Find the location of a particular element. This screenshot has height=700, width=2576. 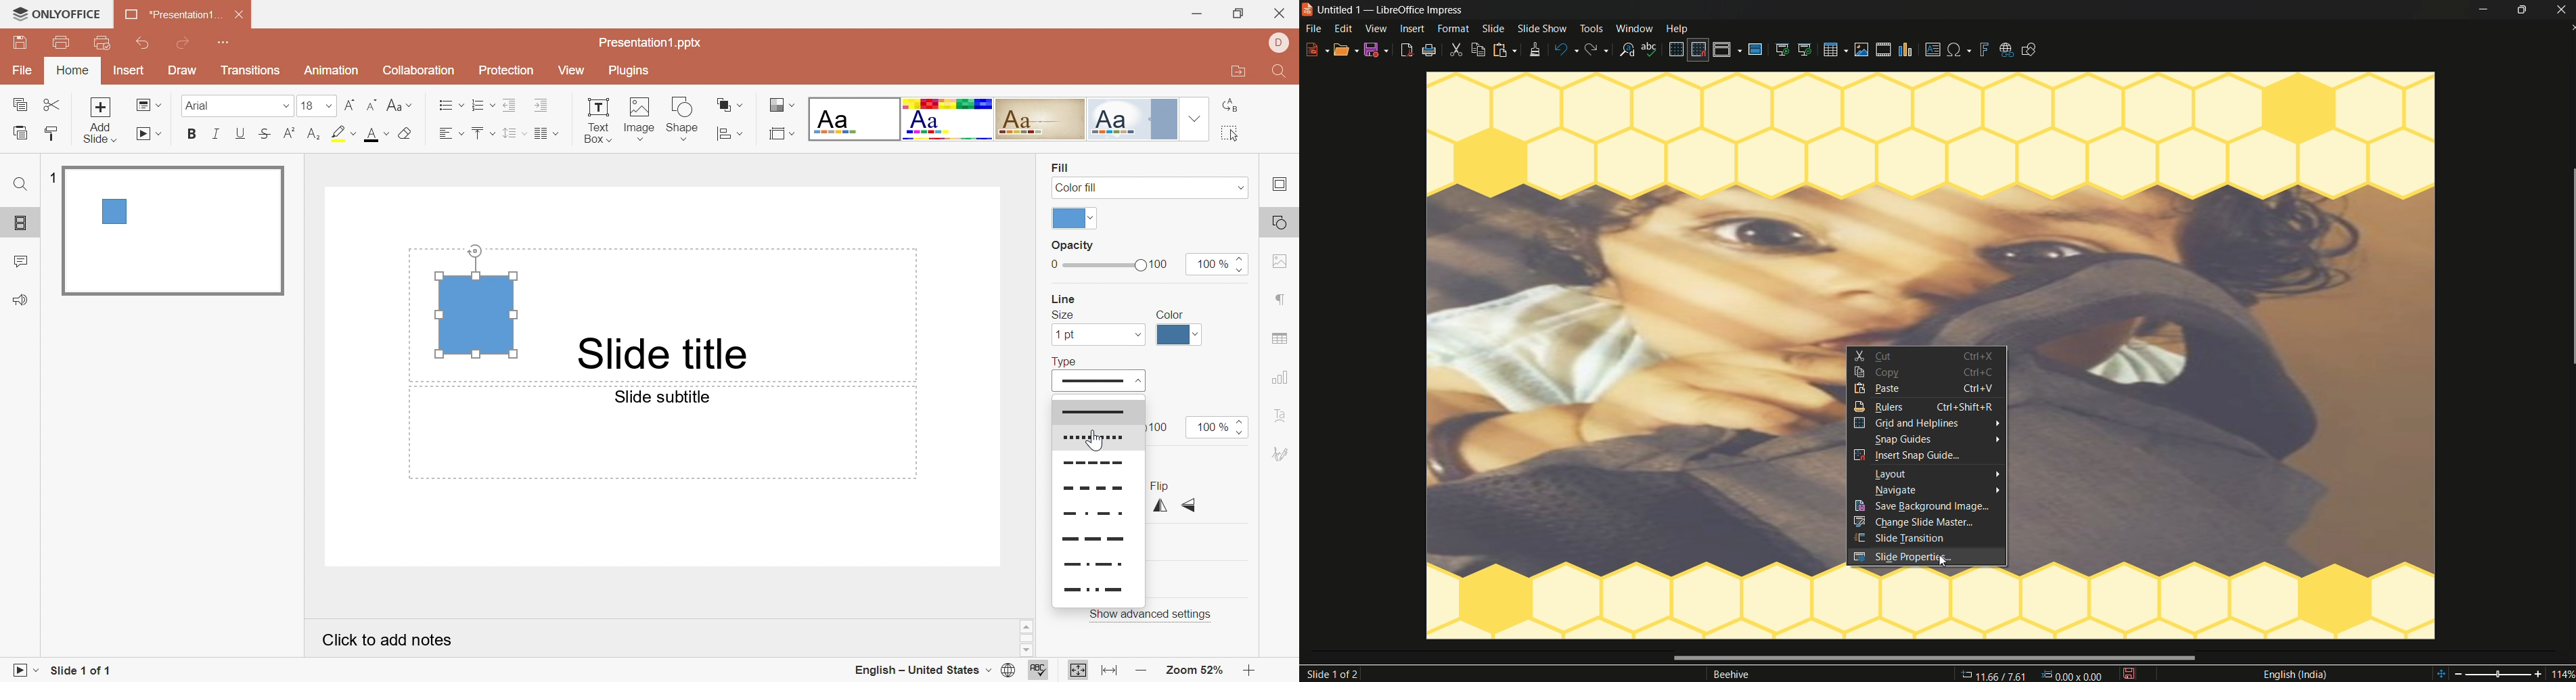

start from the current slide is located at coordinates (1807, 50).